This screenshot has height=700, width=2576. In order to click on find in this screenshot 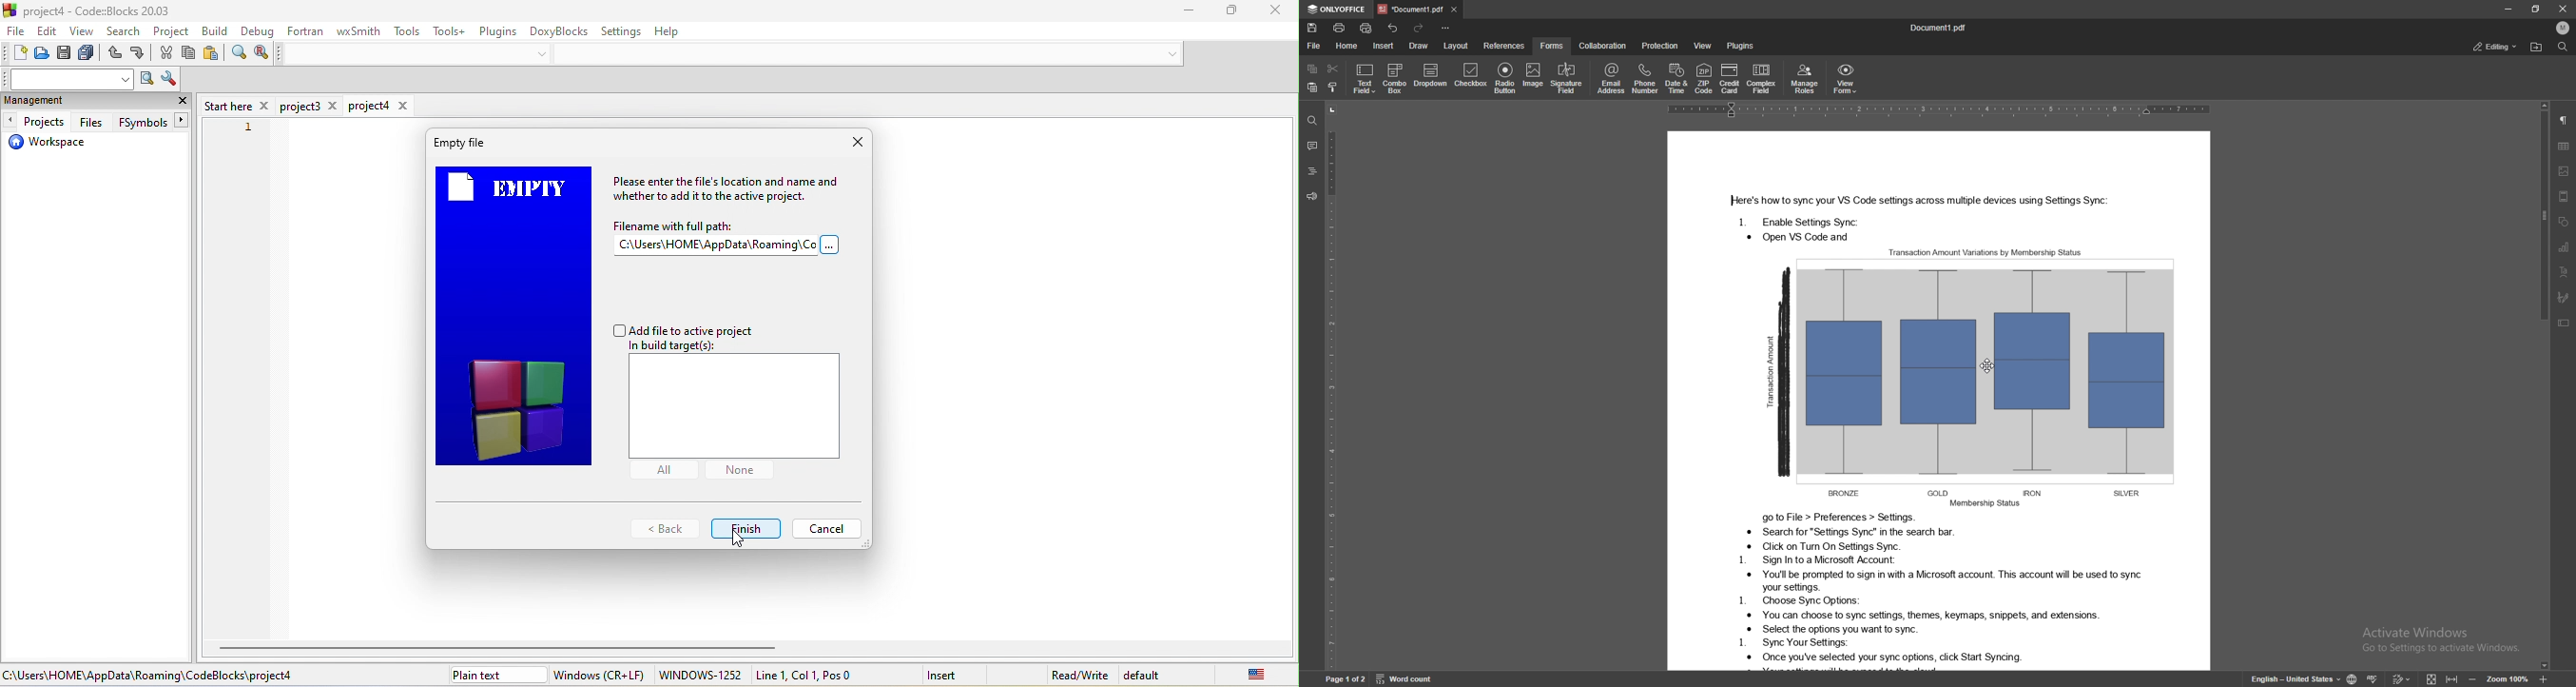, I will do `click(2564, 47)`.